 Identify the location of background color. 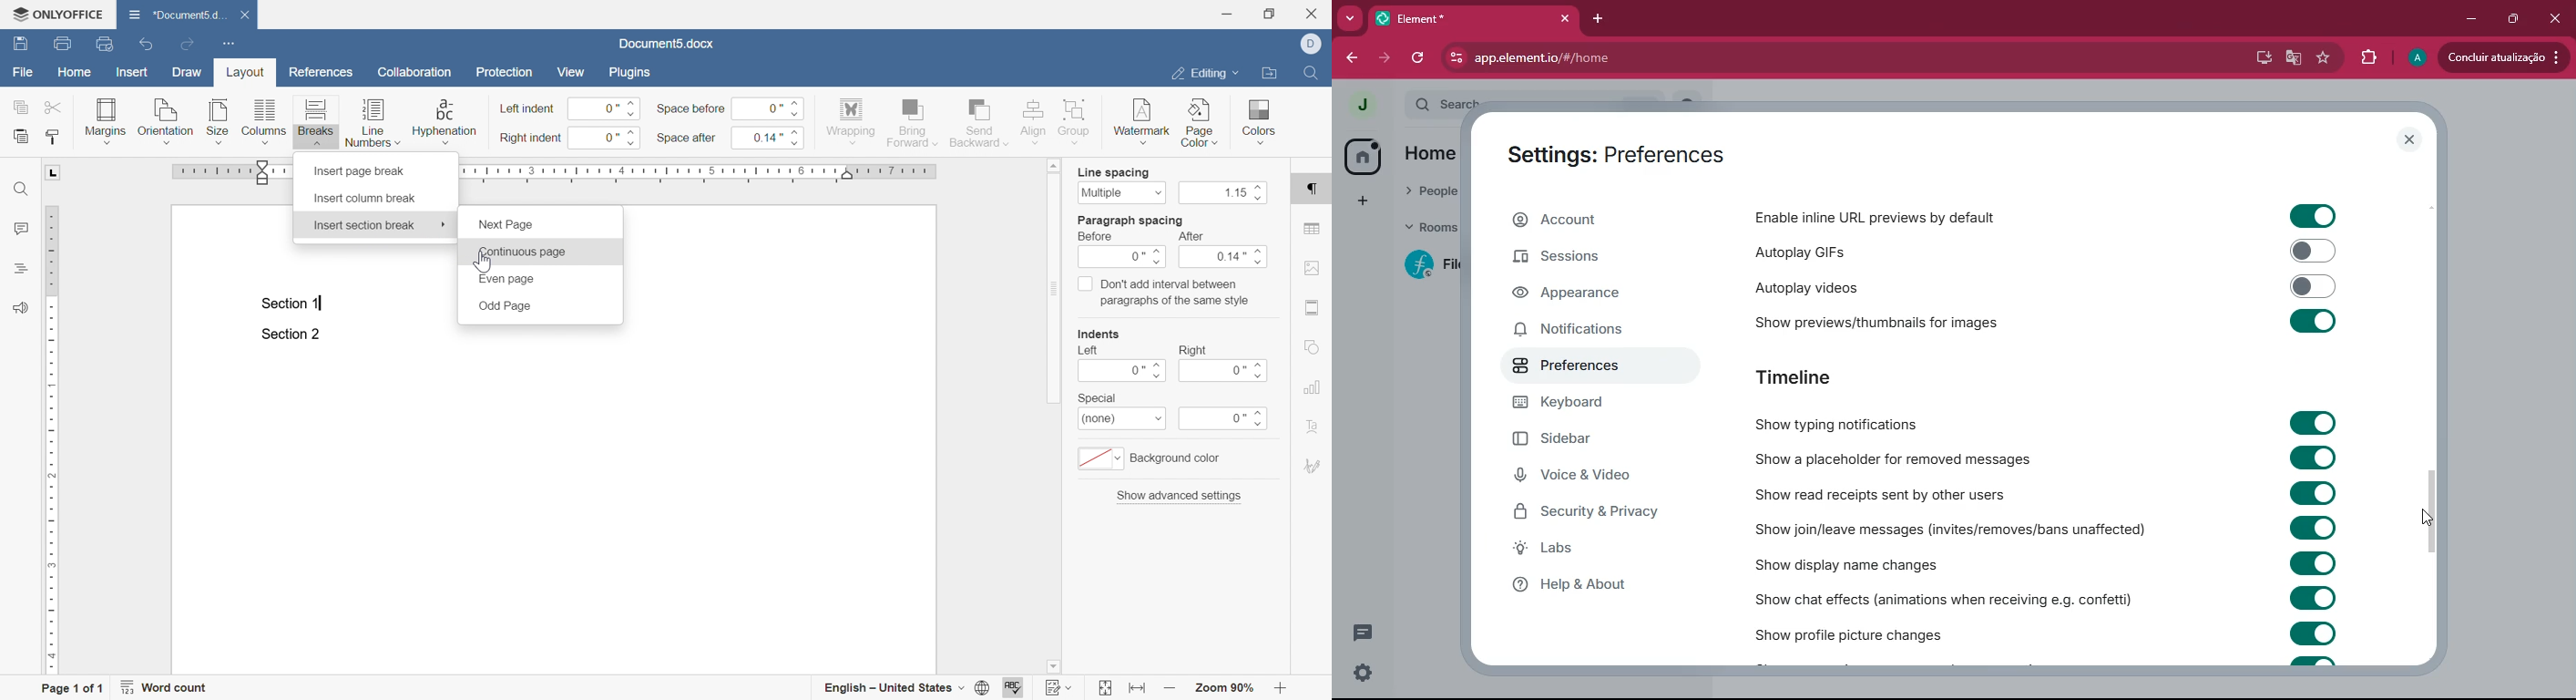
(1153, 458).